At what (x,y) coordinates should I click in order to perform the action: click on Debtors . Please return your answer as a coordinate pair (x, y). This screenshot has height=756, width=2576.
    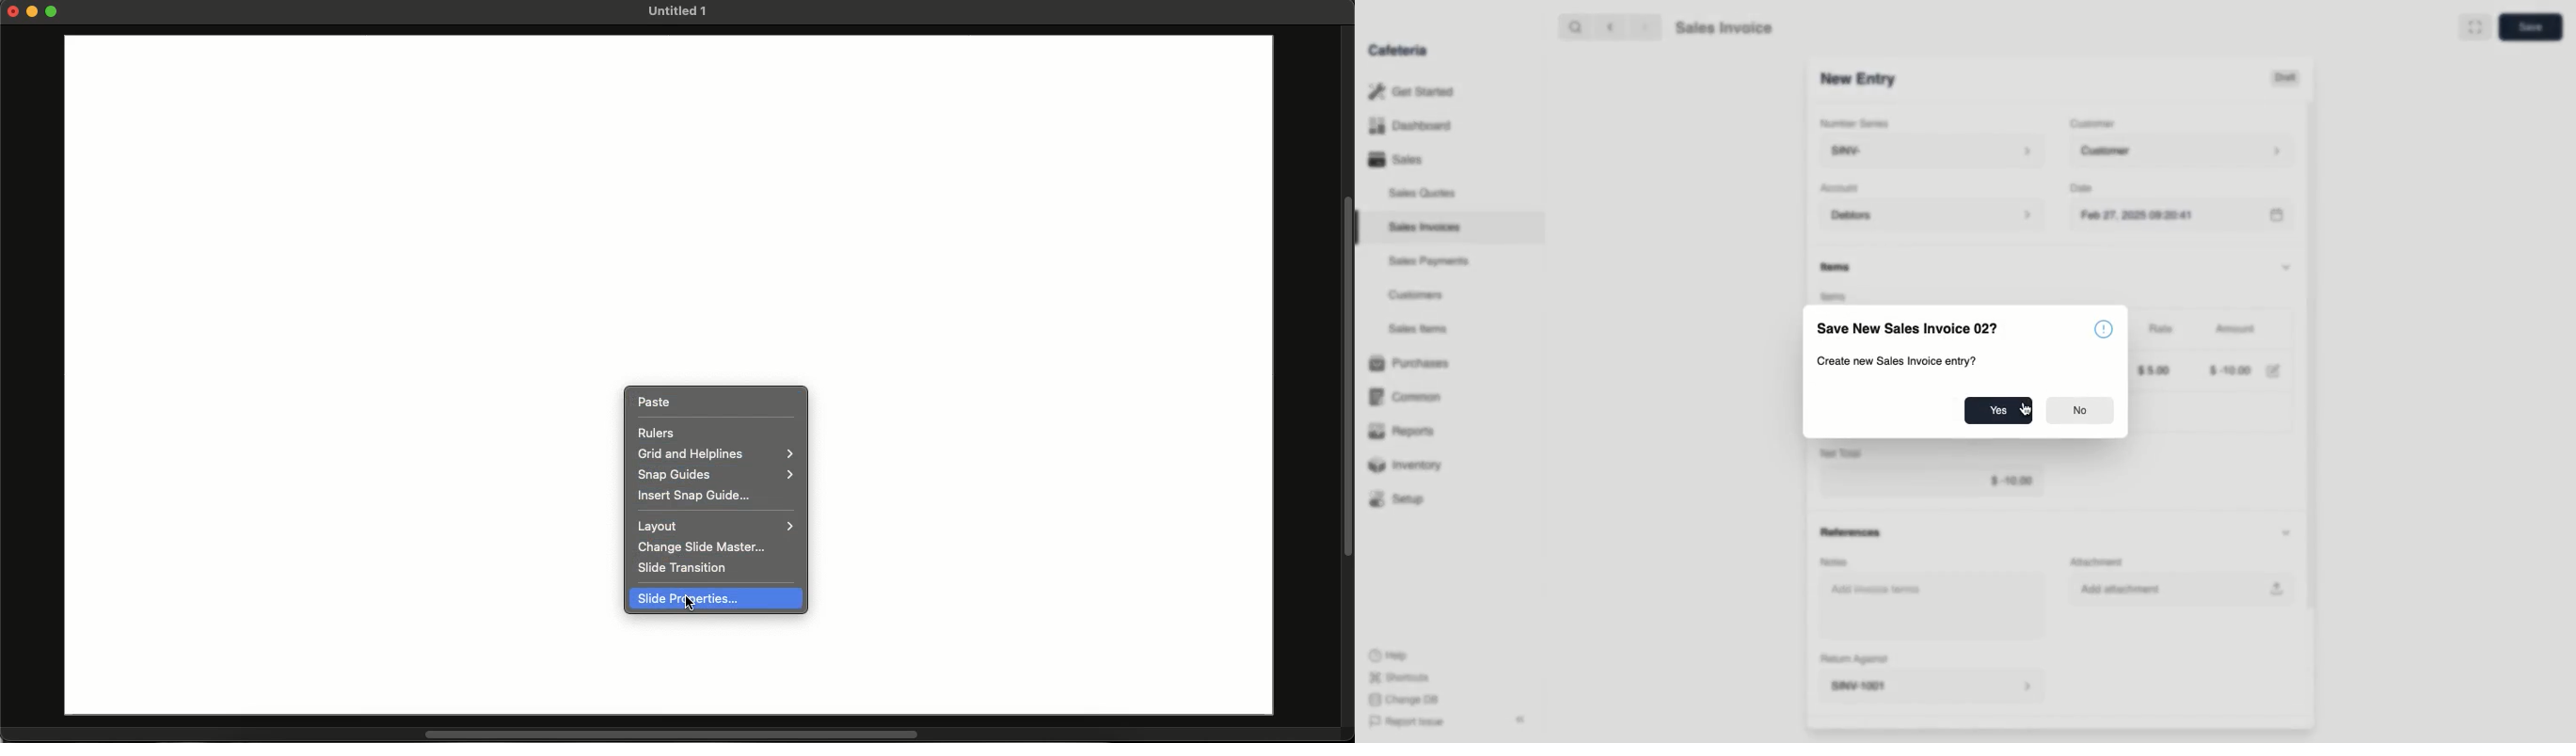
    Looking at the image, I should click on (1933, 216).